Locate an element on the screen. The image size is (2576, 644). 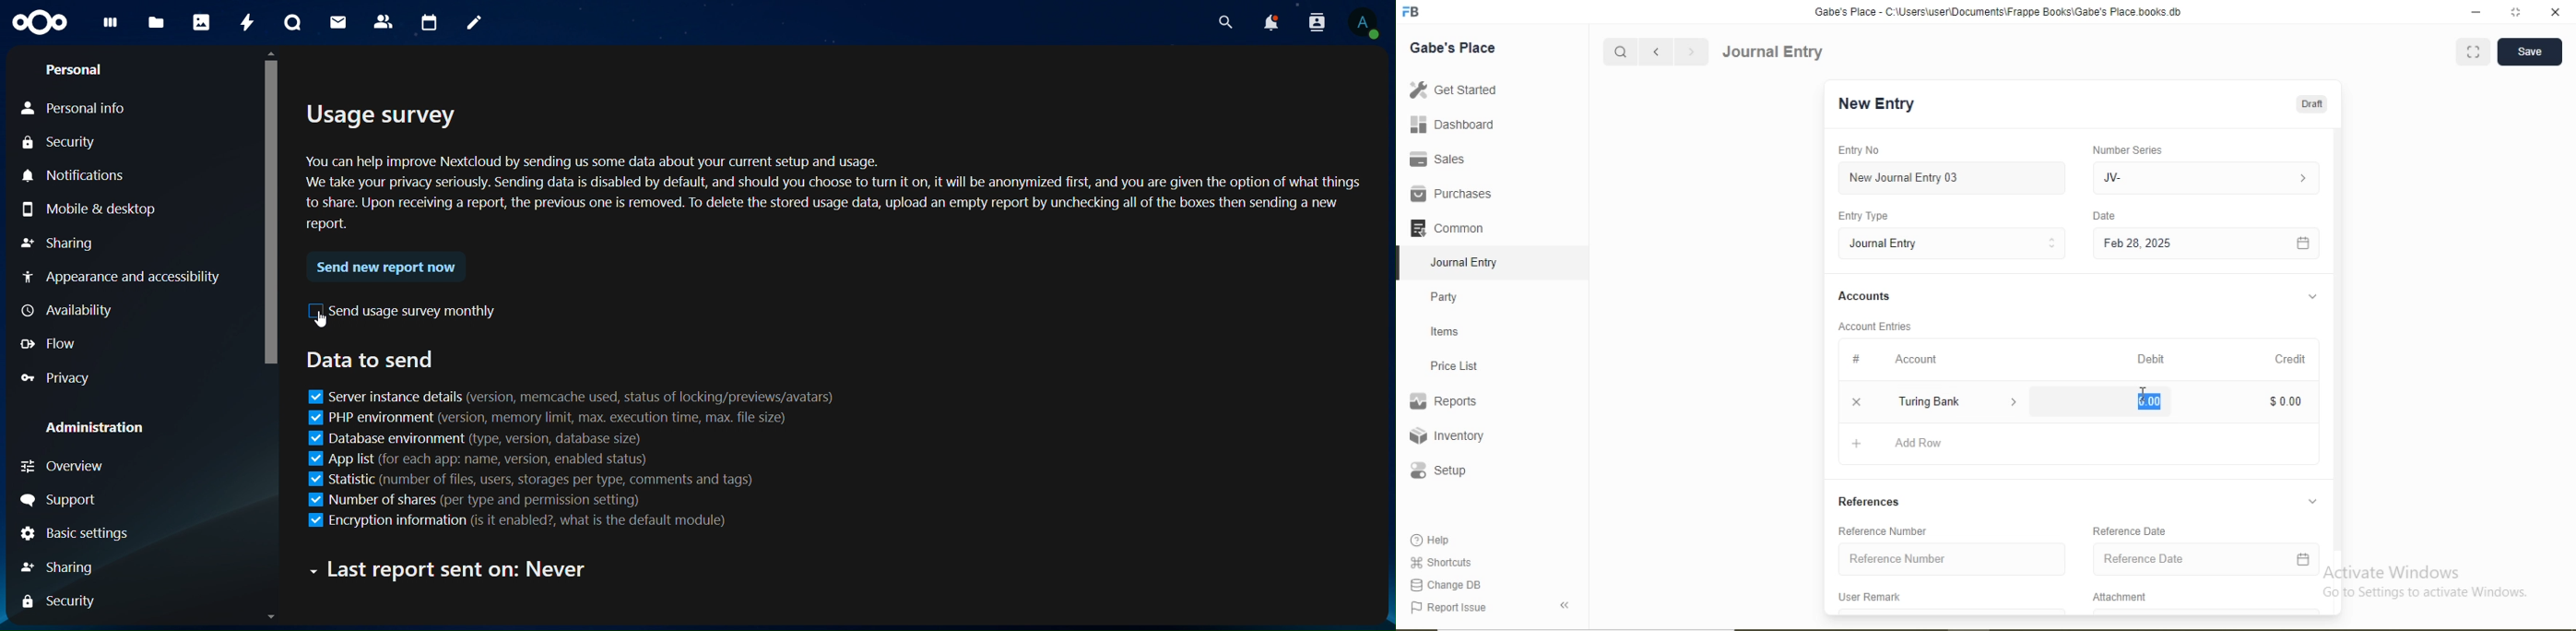
Setup is located at coordinates (1437, 470).